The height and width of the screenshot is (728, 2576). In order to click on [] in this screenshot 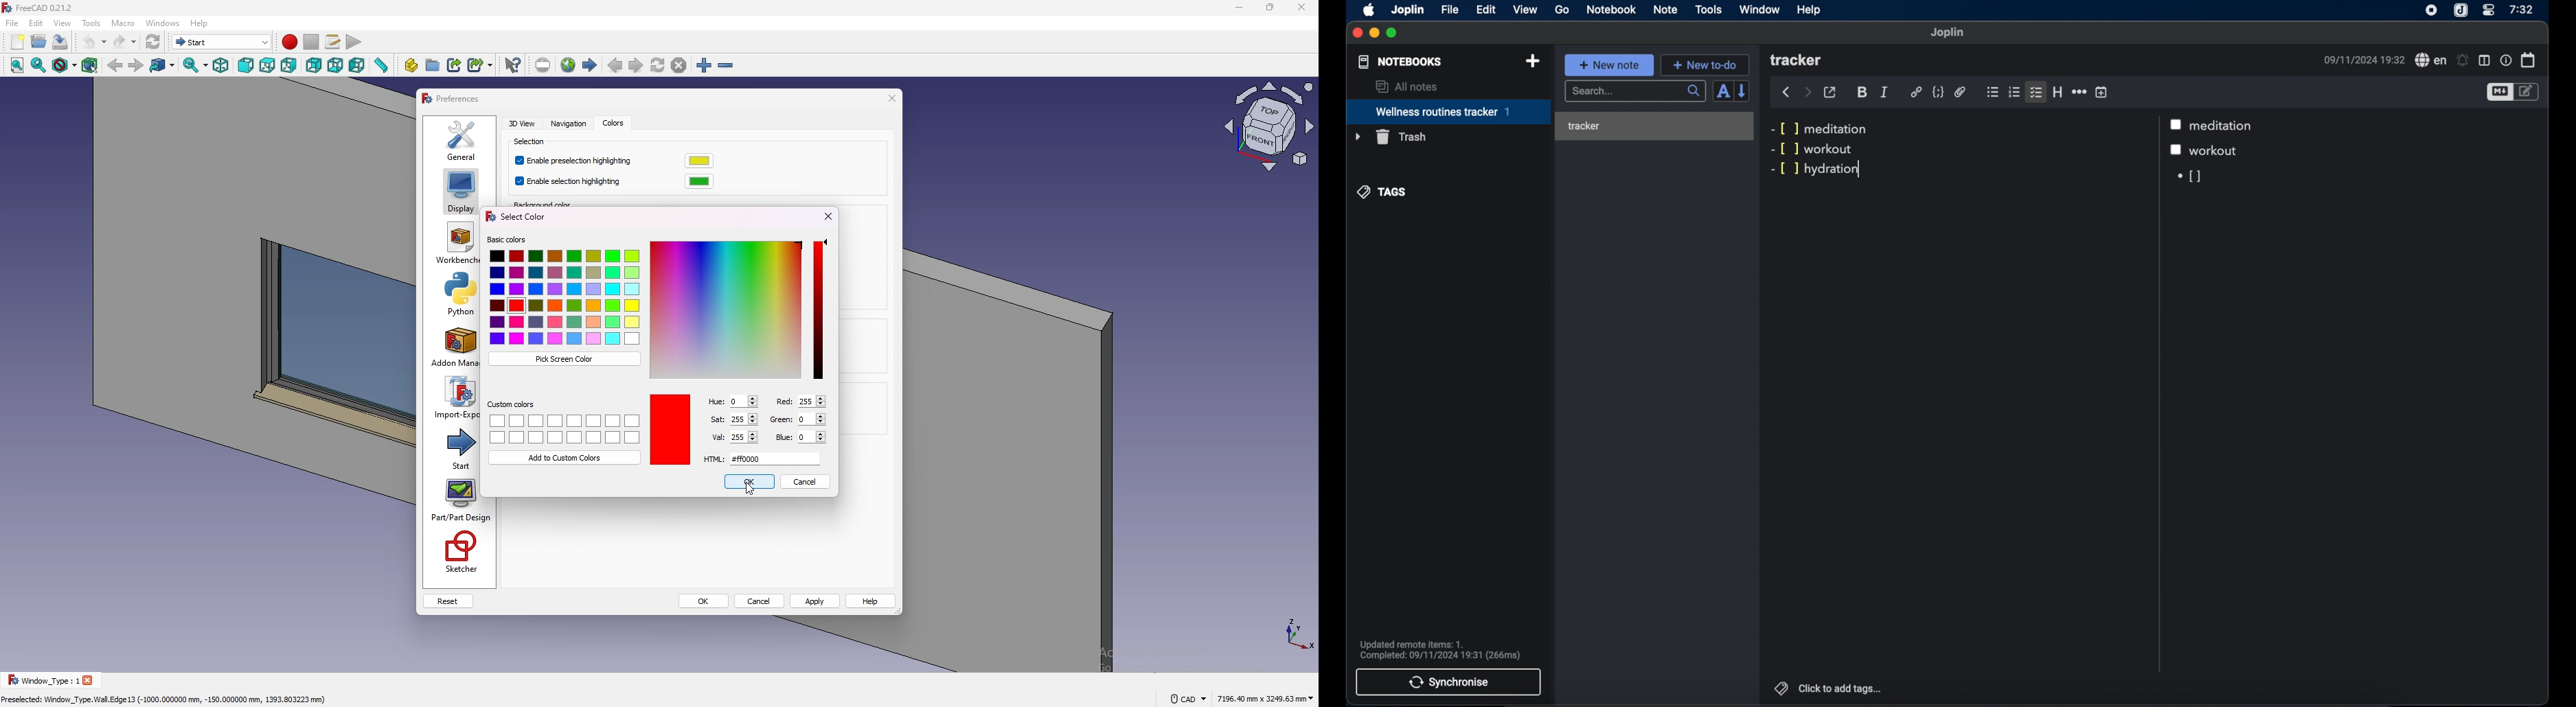, I will do `click(2192, 176)`.